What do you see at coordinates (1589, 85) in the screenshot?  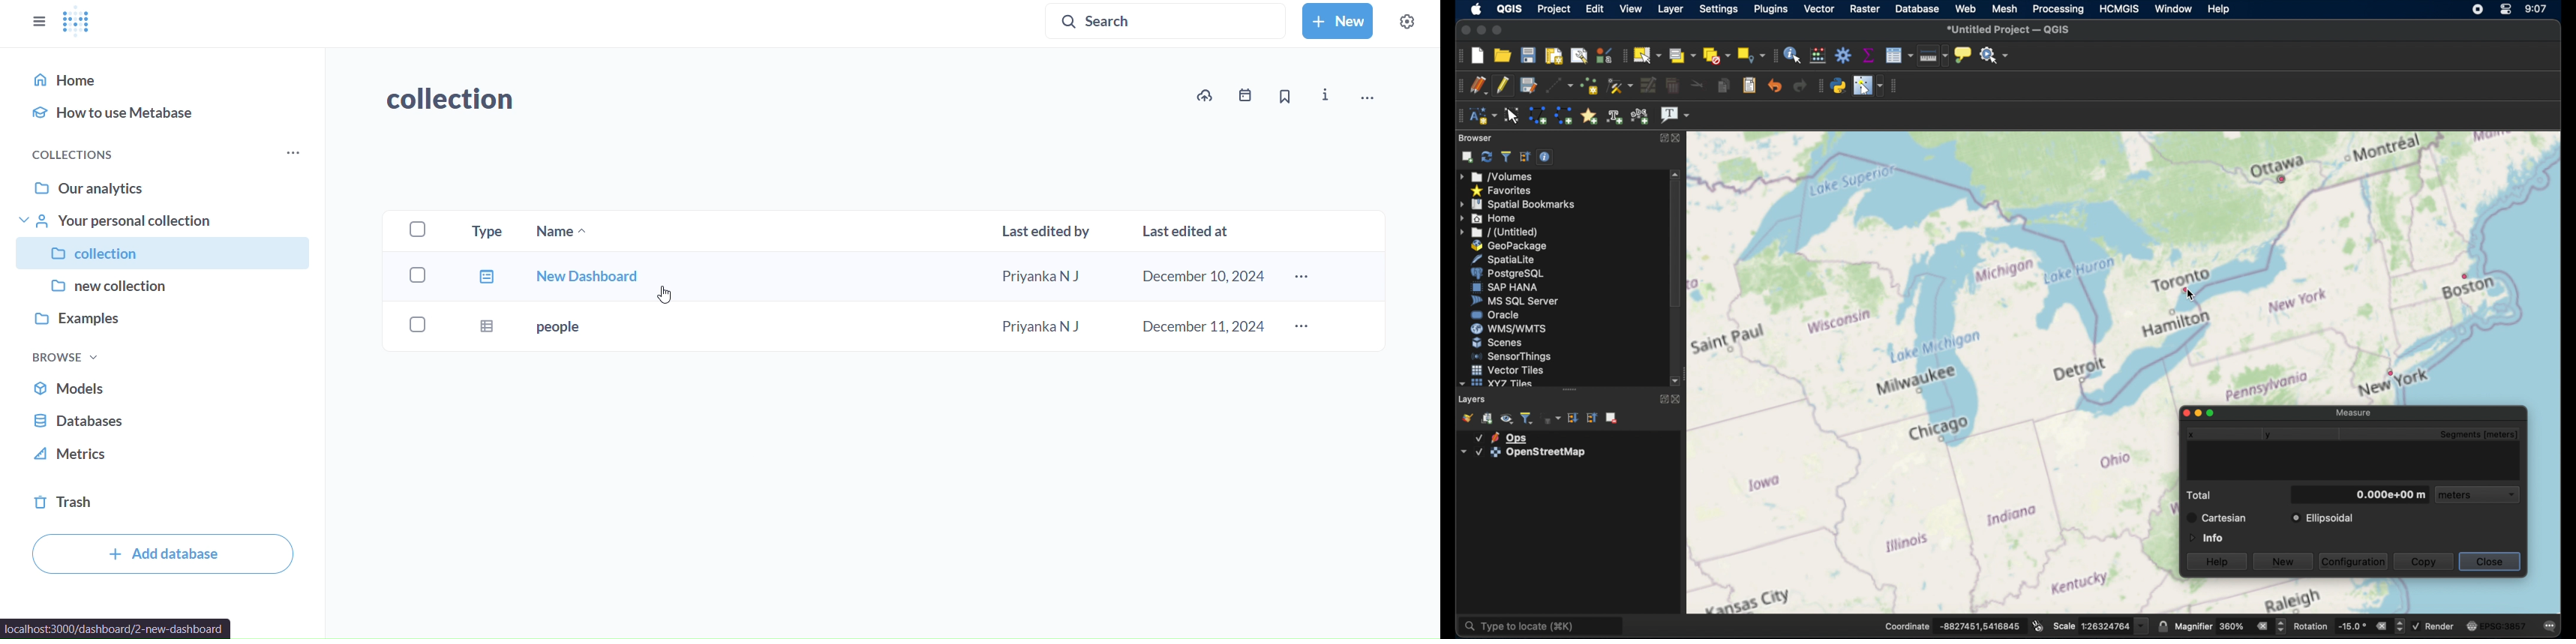 I see `add point features` at bounding box center [1589, 85].